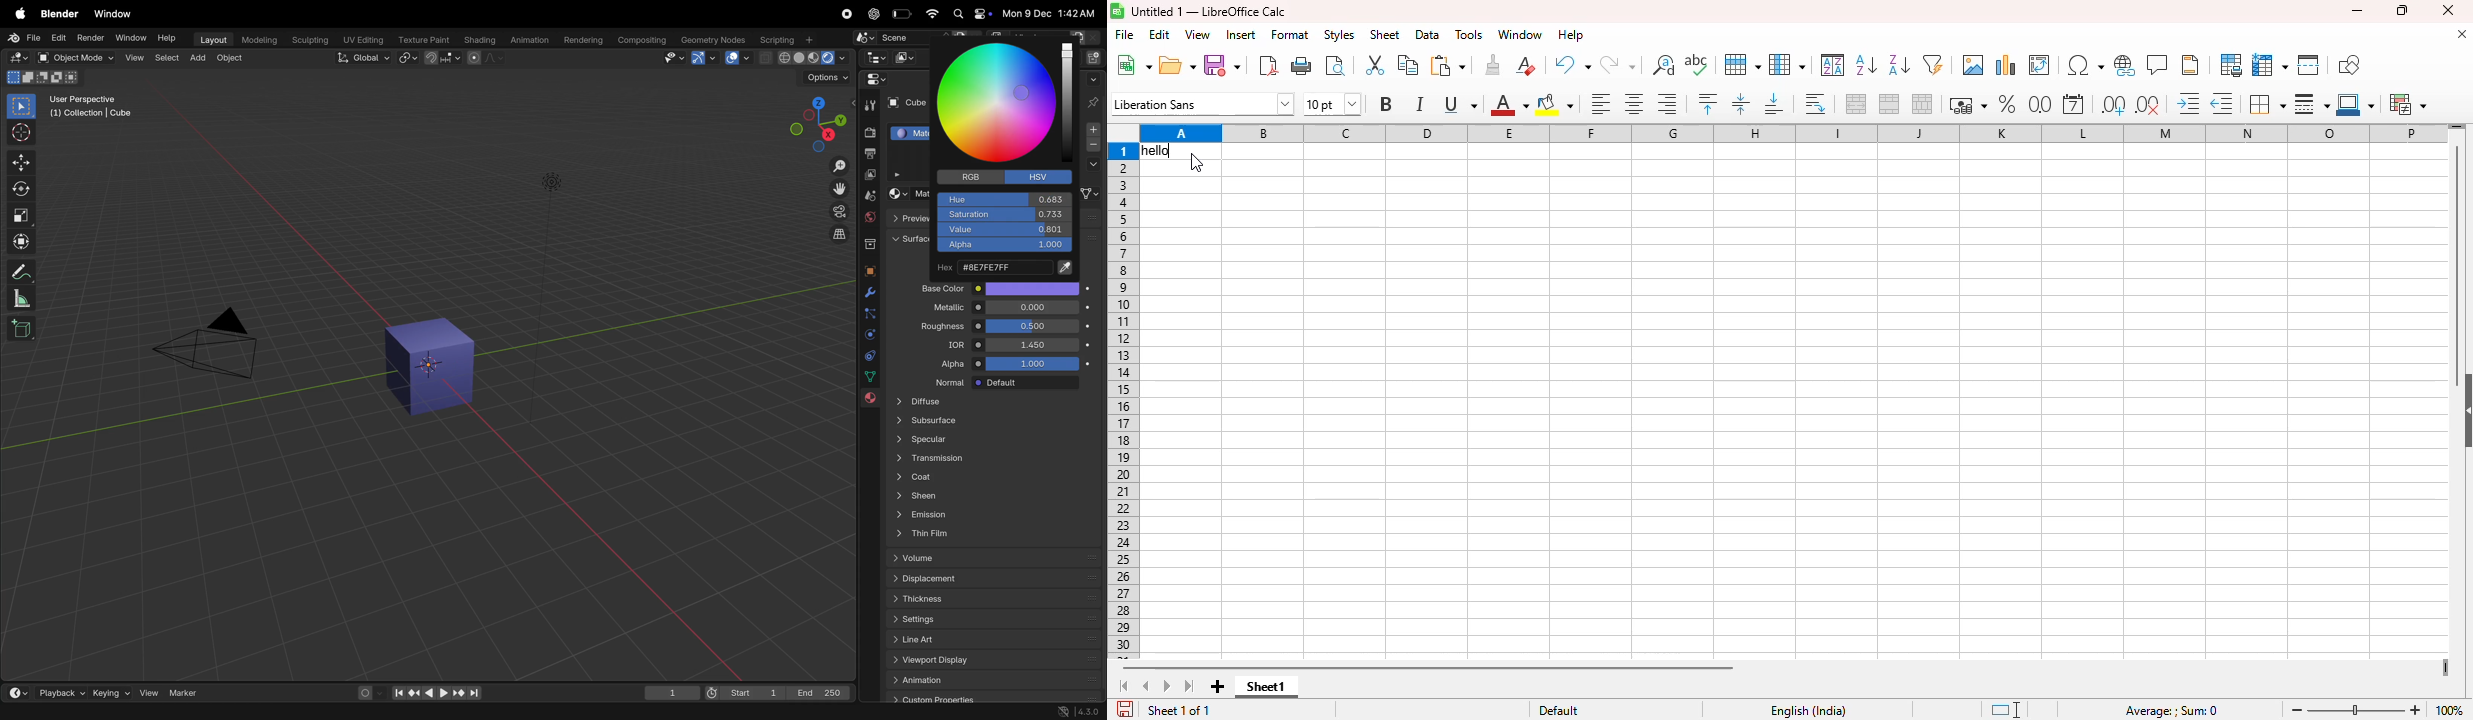 The width and height of the screenshot is (2492, 728). I want to click on help, so click(1571, 35).